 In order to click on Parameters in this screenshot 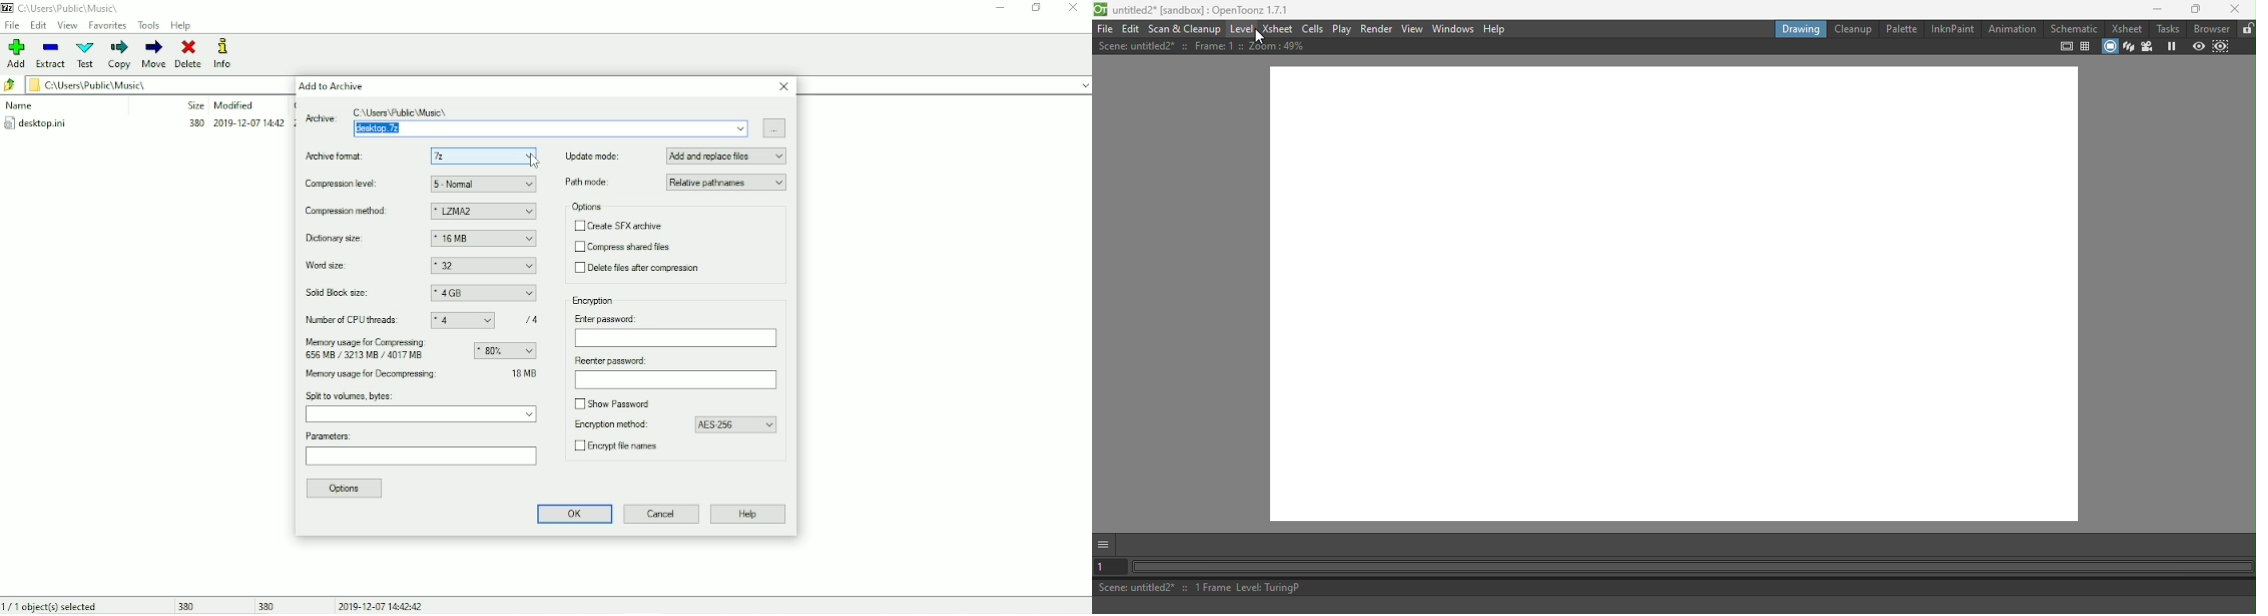, I will do `click(421, 450)`.